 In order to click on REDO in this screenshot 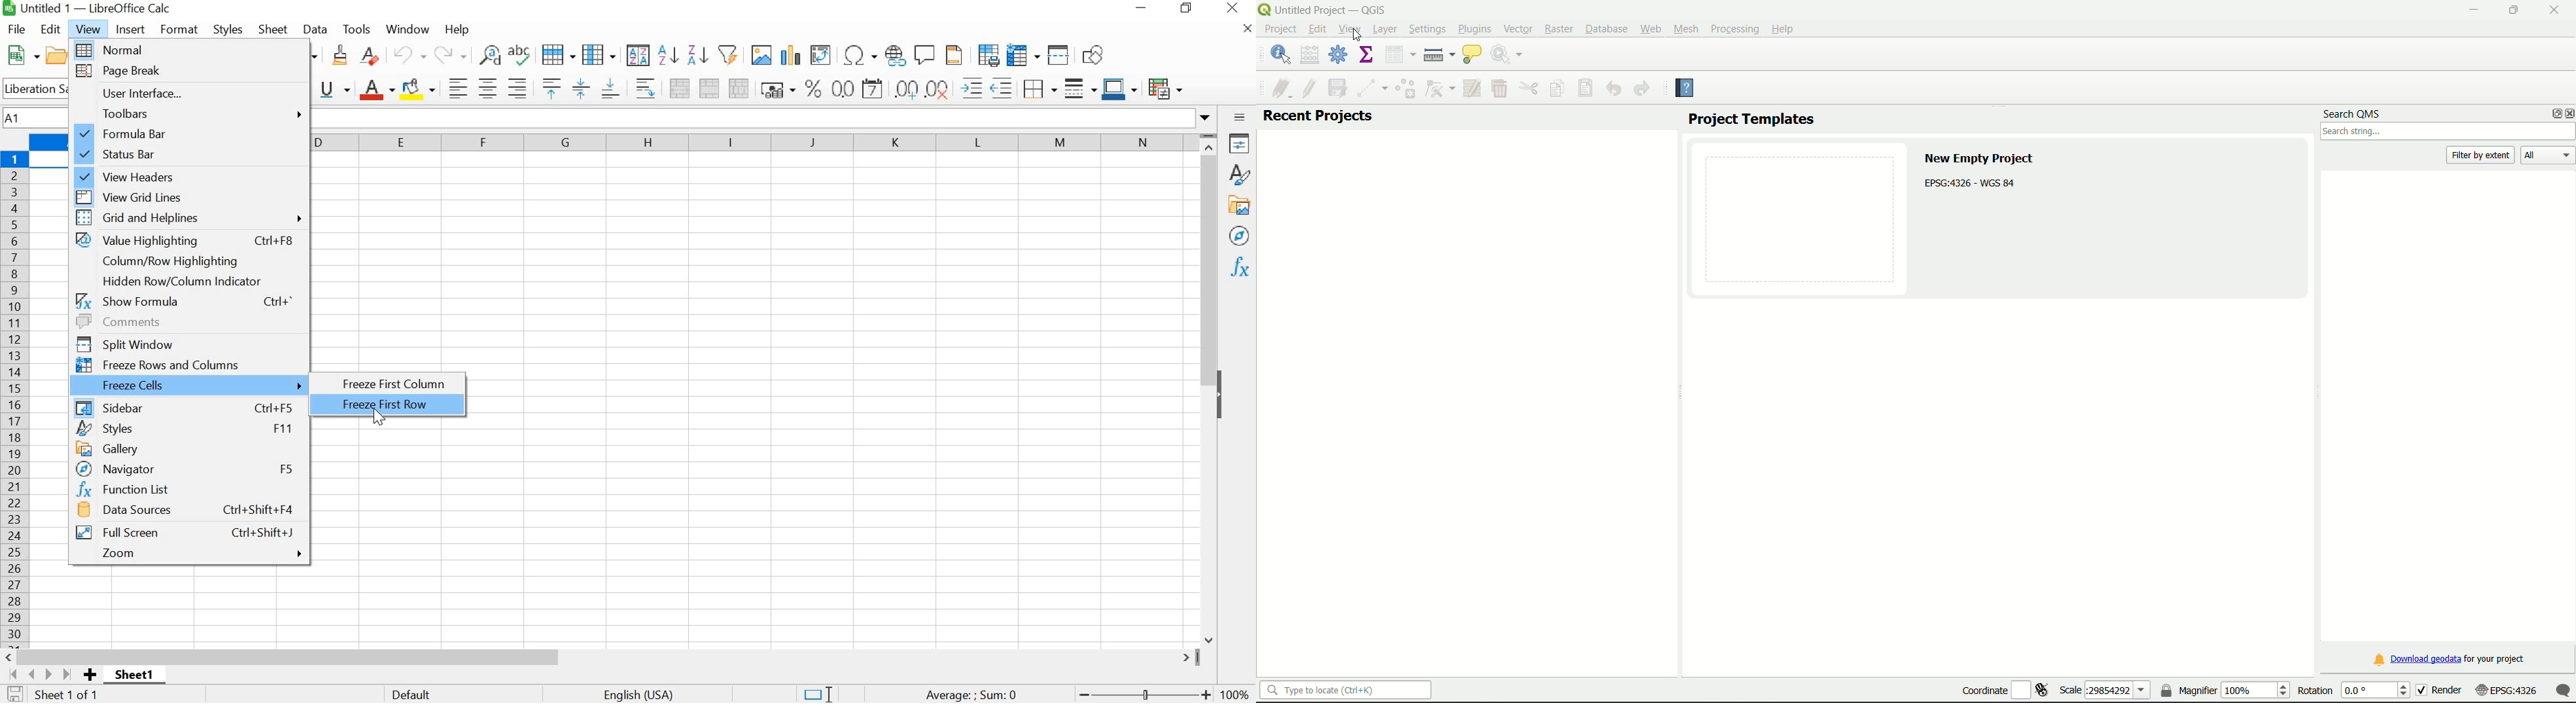, I will do `click(450, 55)`.